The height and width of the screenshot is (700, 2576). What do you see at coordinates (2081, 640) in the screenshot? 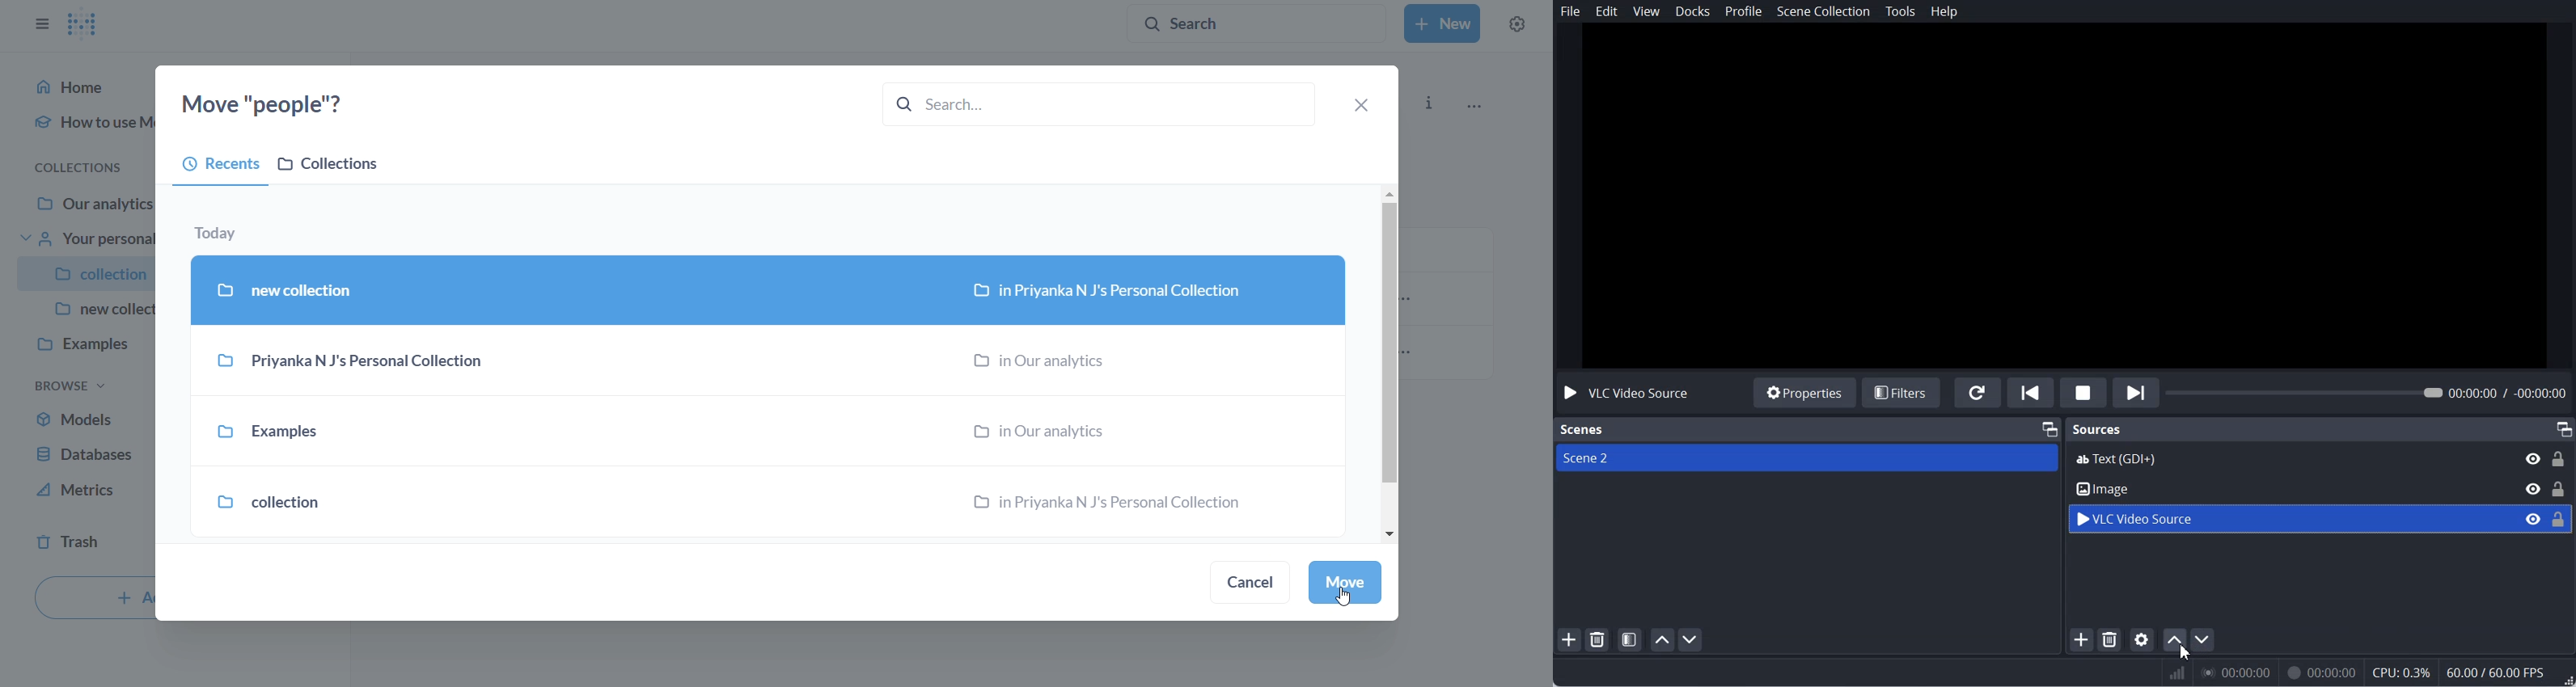
I see `Add Source` at bounding box center [2081, 640].